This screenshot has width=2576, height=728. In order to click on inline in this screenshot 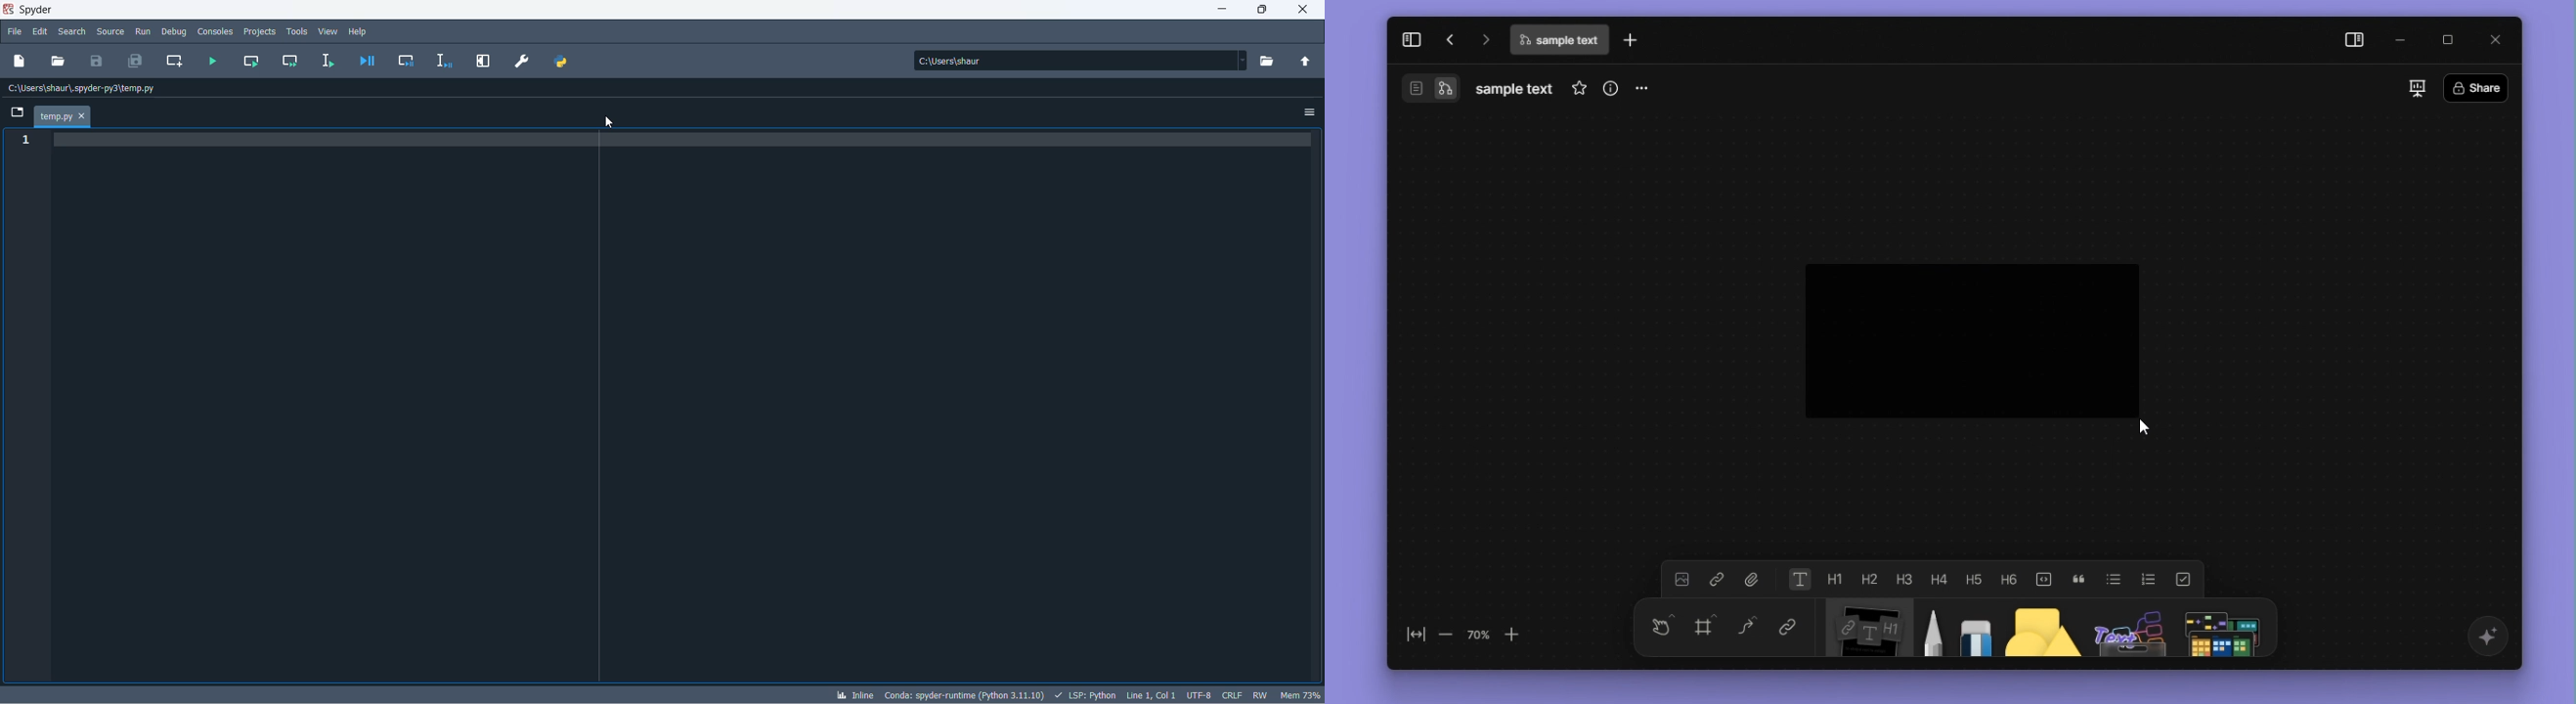, I will do `click(854, 694)`.